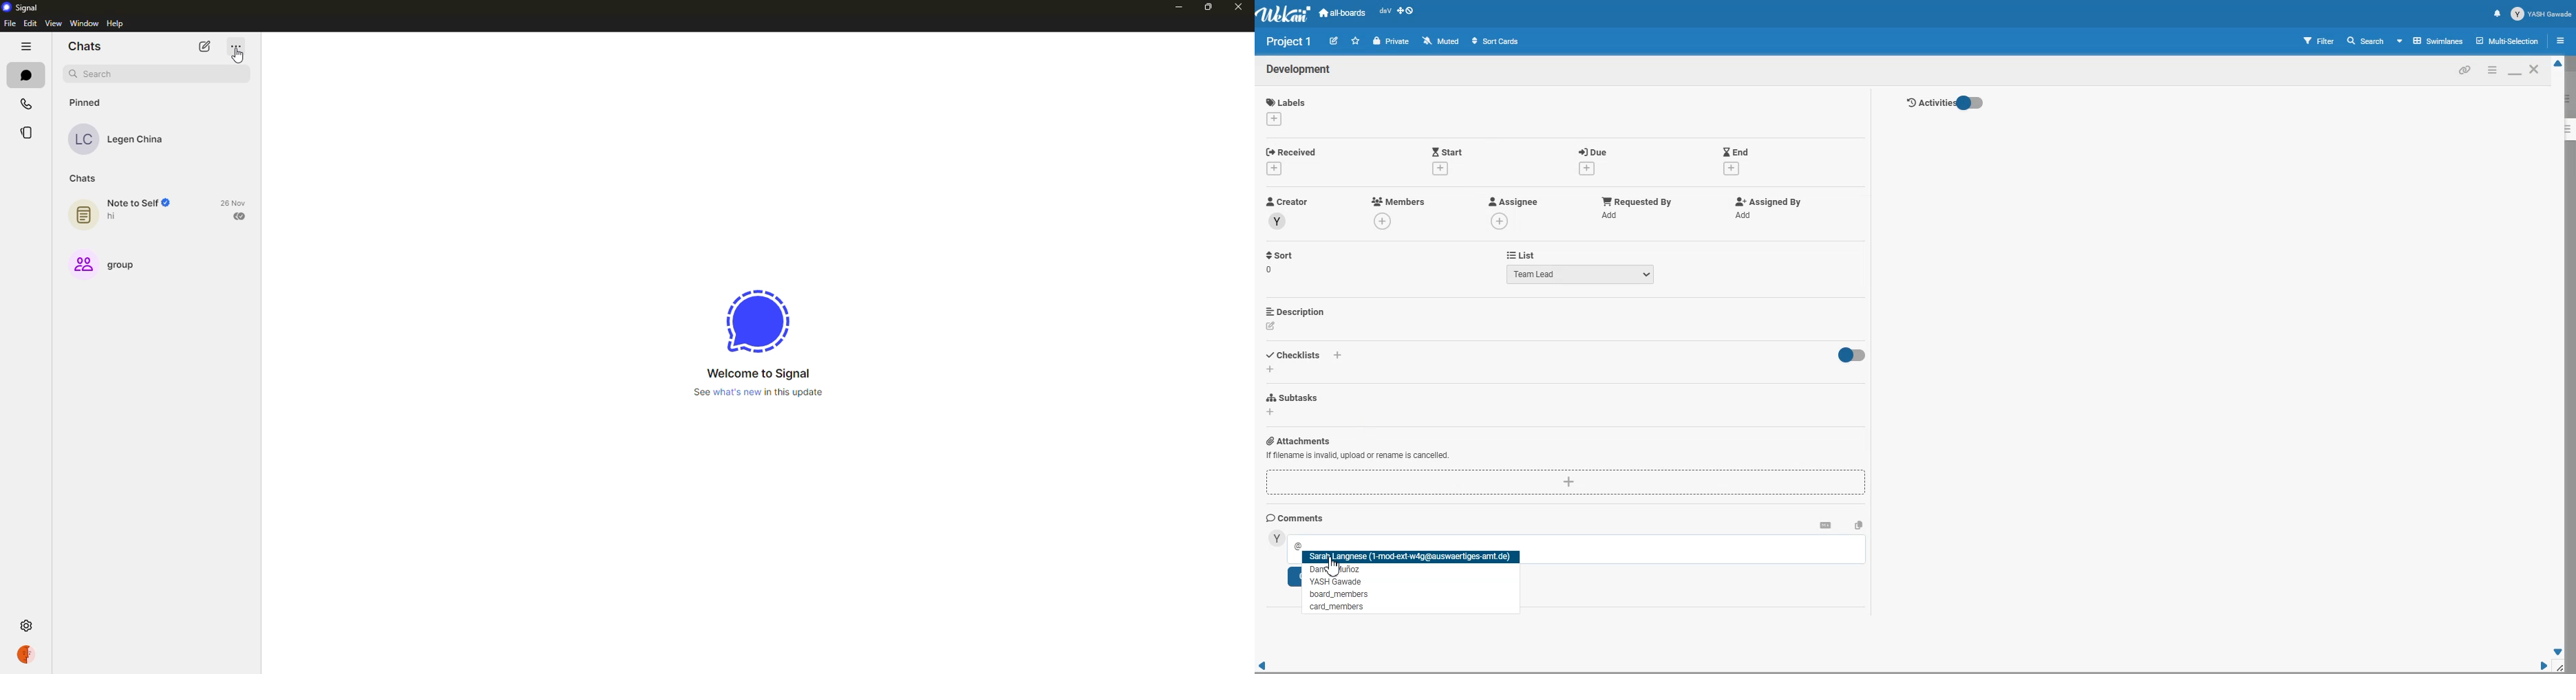 The image size is (2576, 700). I want to click on Sort Cards, so click(1495, 41).